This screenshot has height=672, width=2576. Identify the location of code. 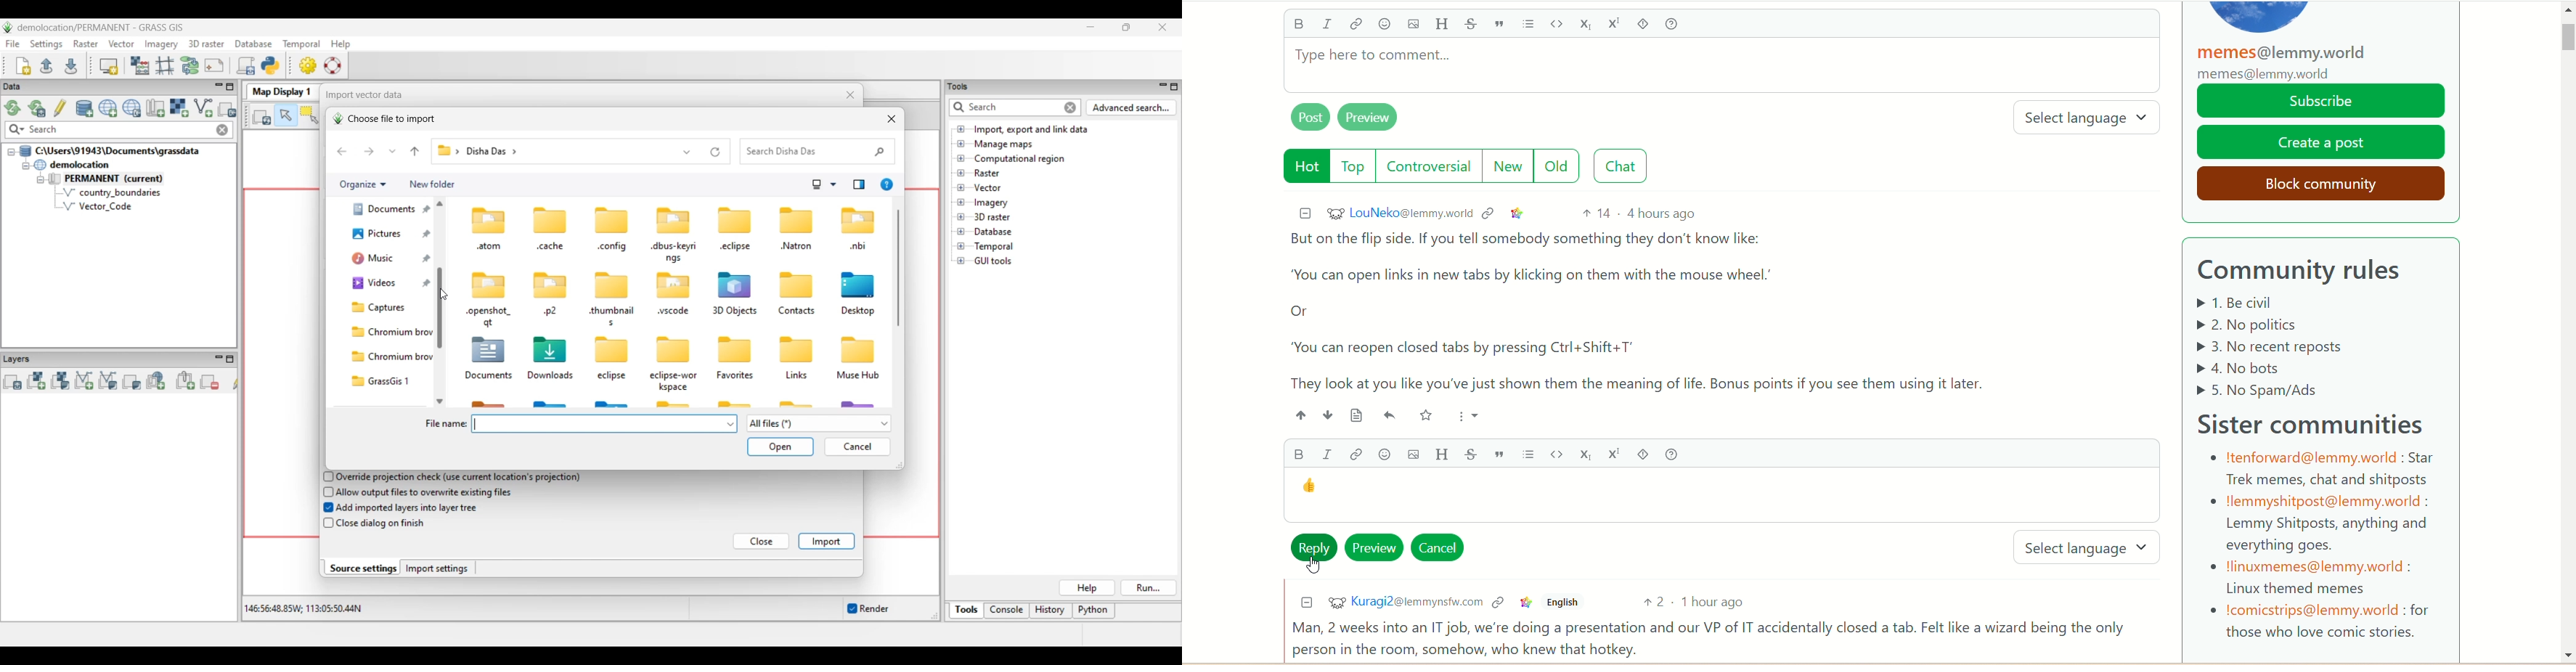
(1559, 23).